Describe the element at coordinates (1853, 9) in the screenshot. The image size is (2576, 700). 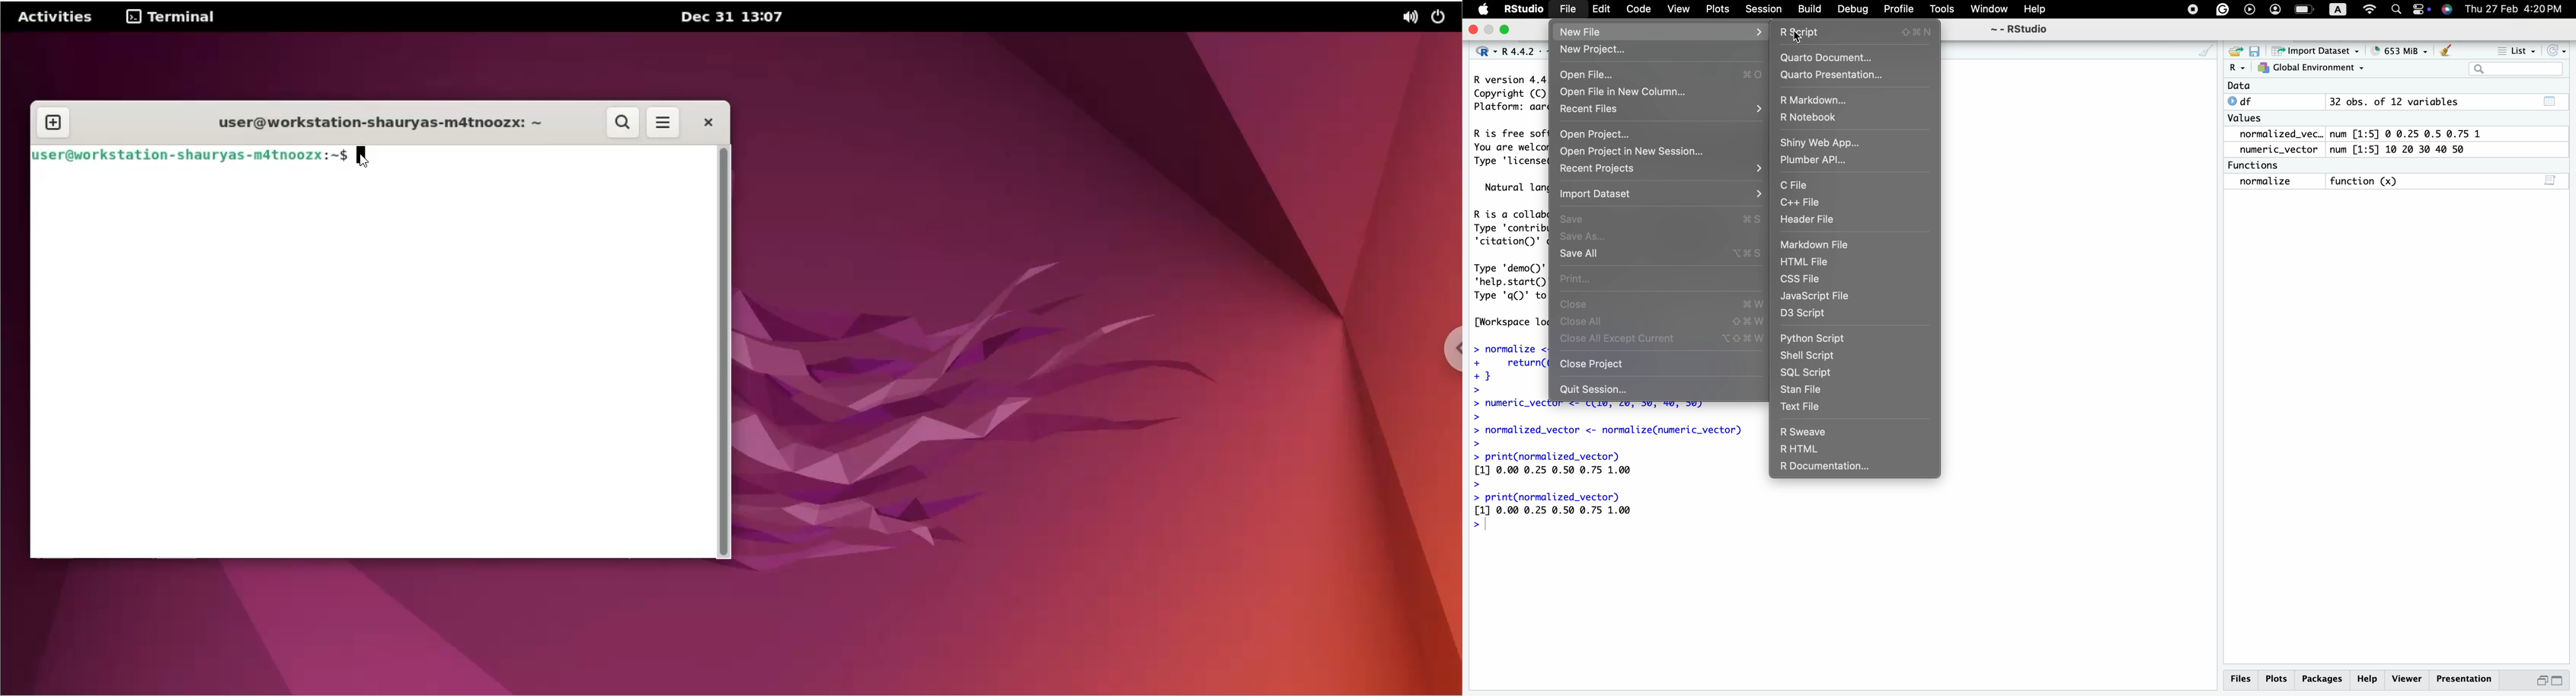
I see `Debug` at that location.